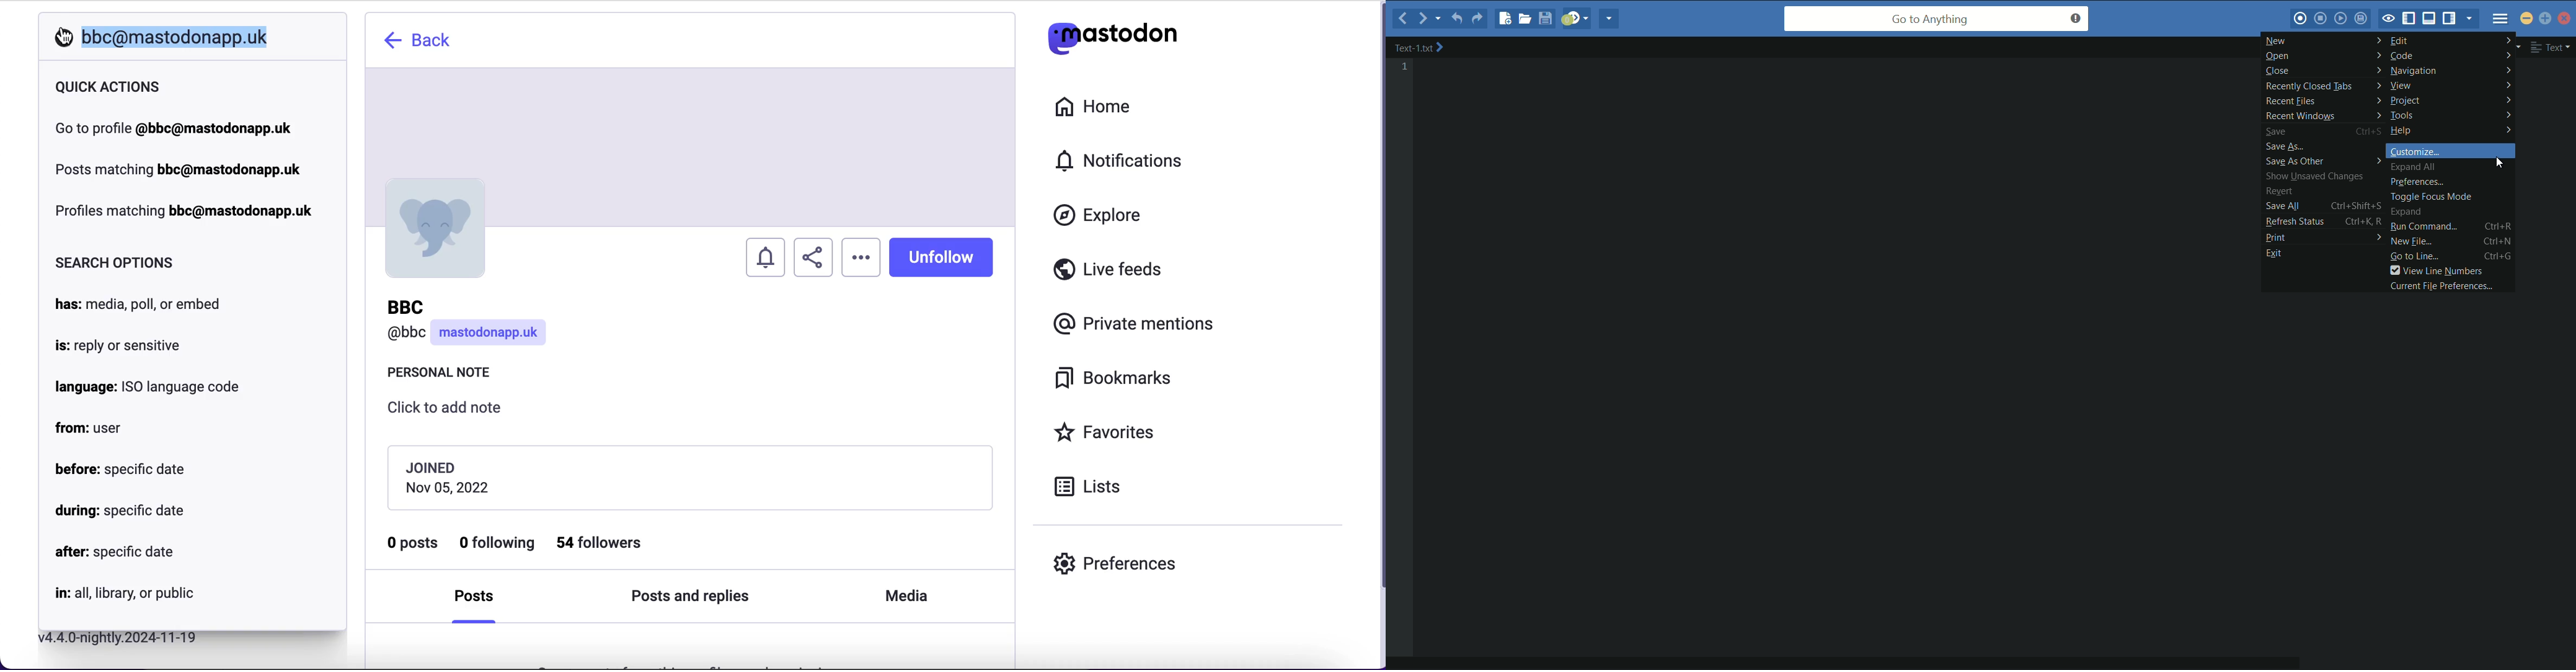 Image resolution: width=2576 pixels, height=672 pixels. Describe the element at coordinates (433, 228) in the screenshot. I see `profile picture` at that location.